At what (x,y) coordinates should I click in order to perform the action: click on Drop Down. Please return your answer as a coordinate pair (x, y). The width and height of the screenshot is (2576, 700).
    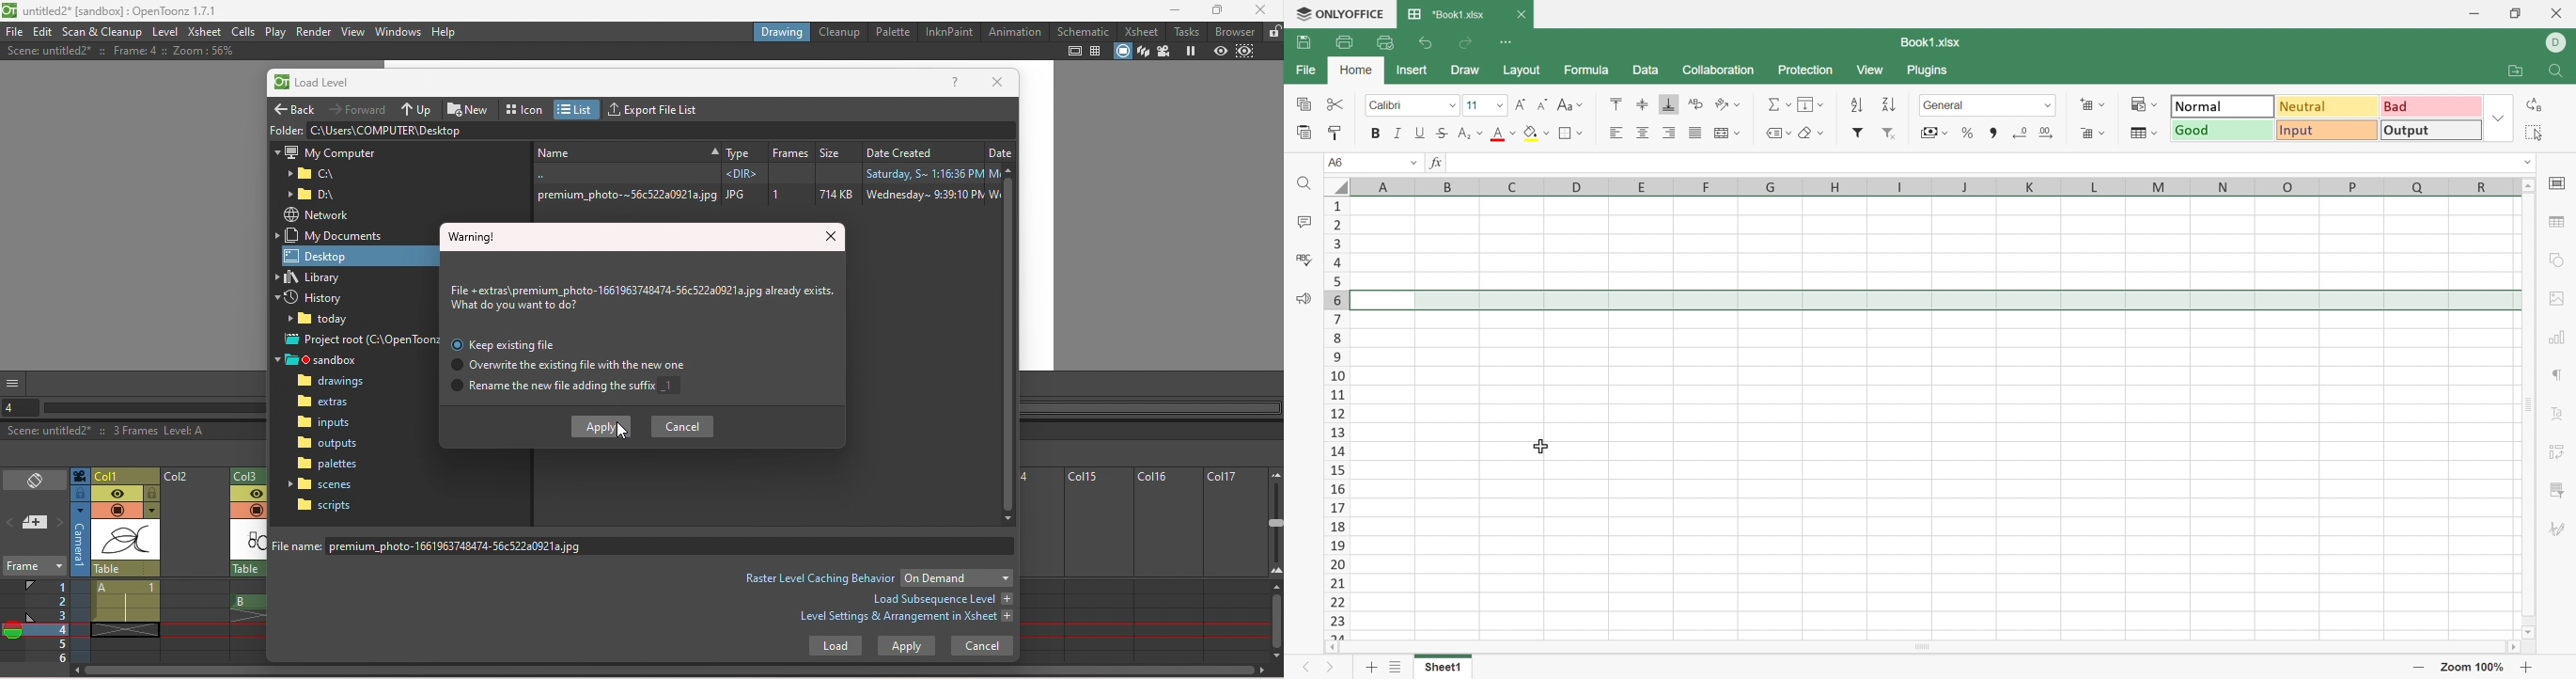
    Looking at the image, I should click on (1499, 107).